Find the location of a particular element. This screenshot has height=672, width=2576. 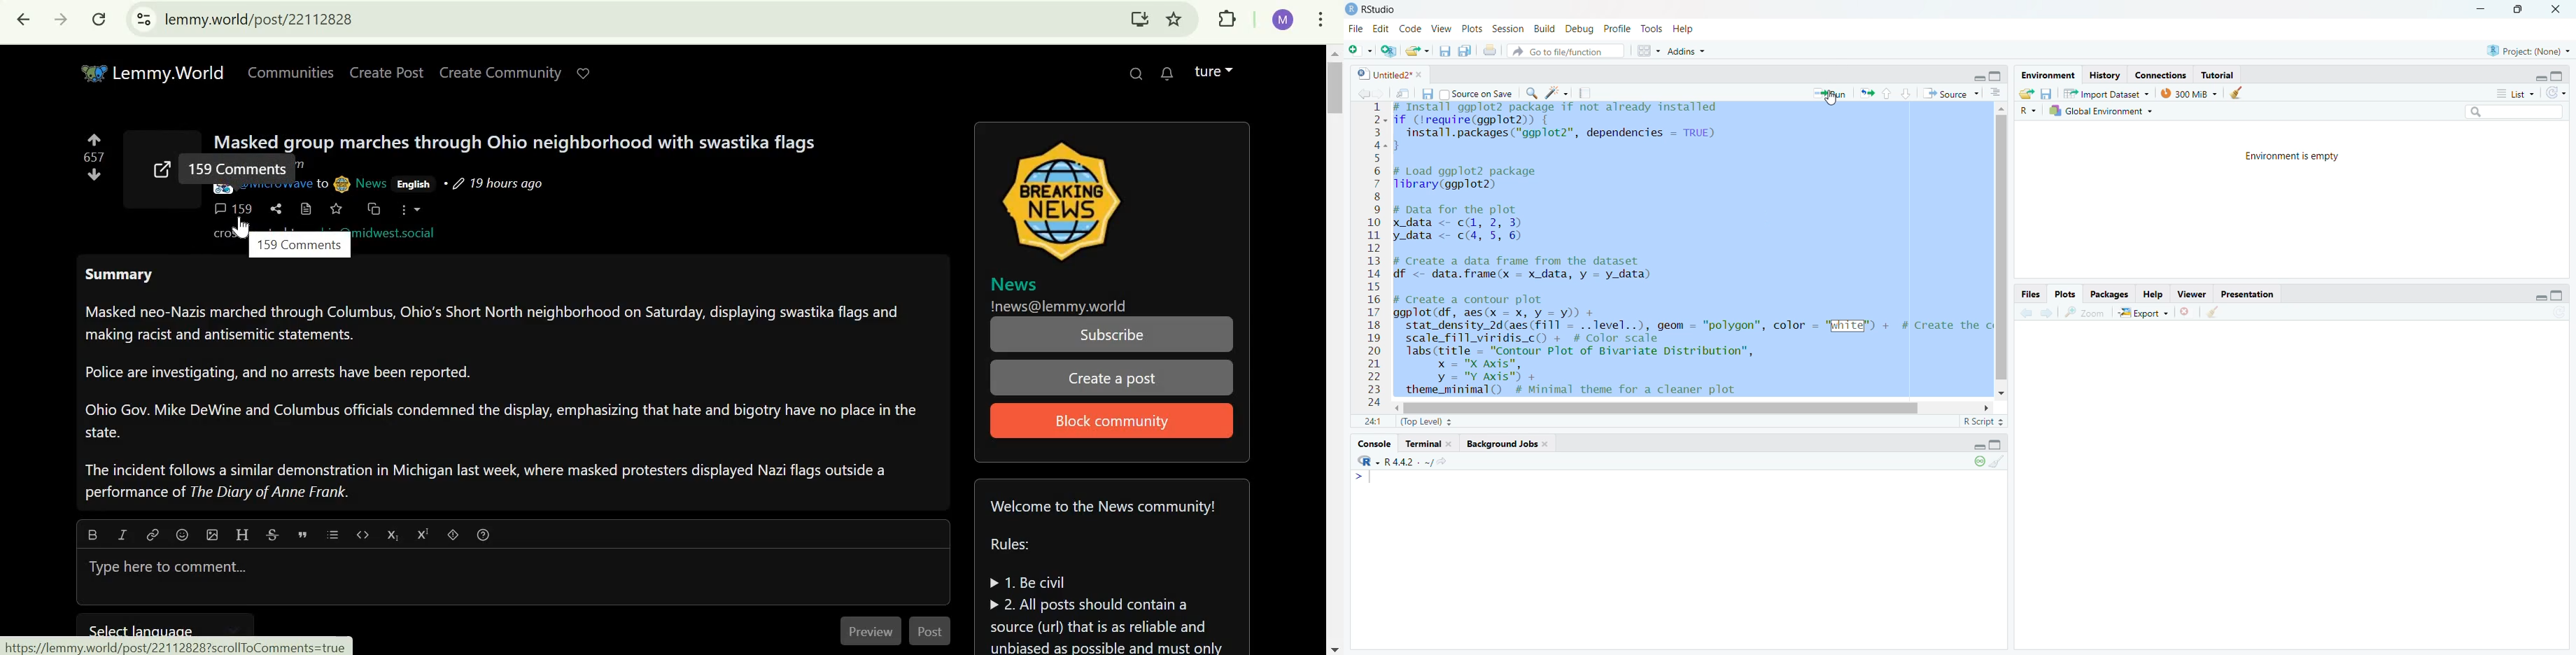

zoom is located at coordinates (2085, 313).